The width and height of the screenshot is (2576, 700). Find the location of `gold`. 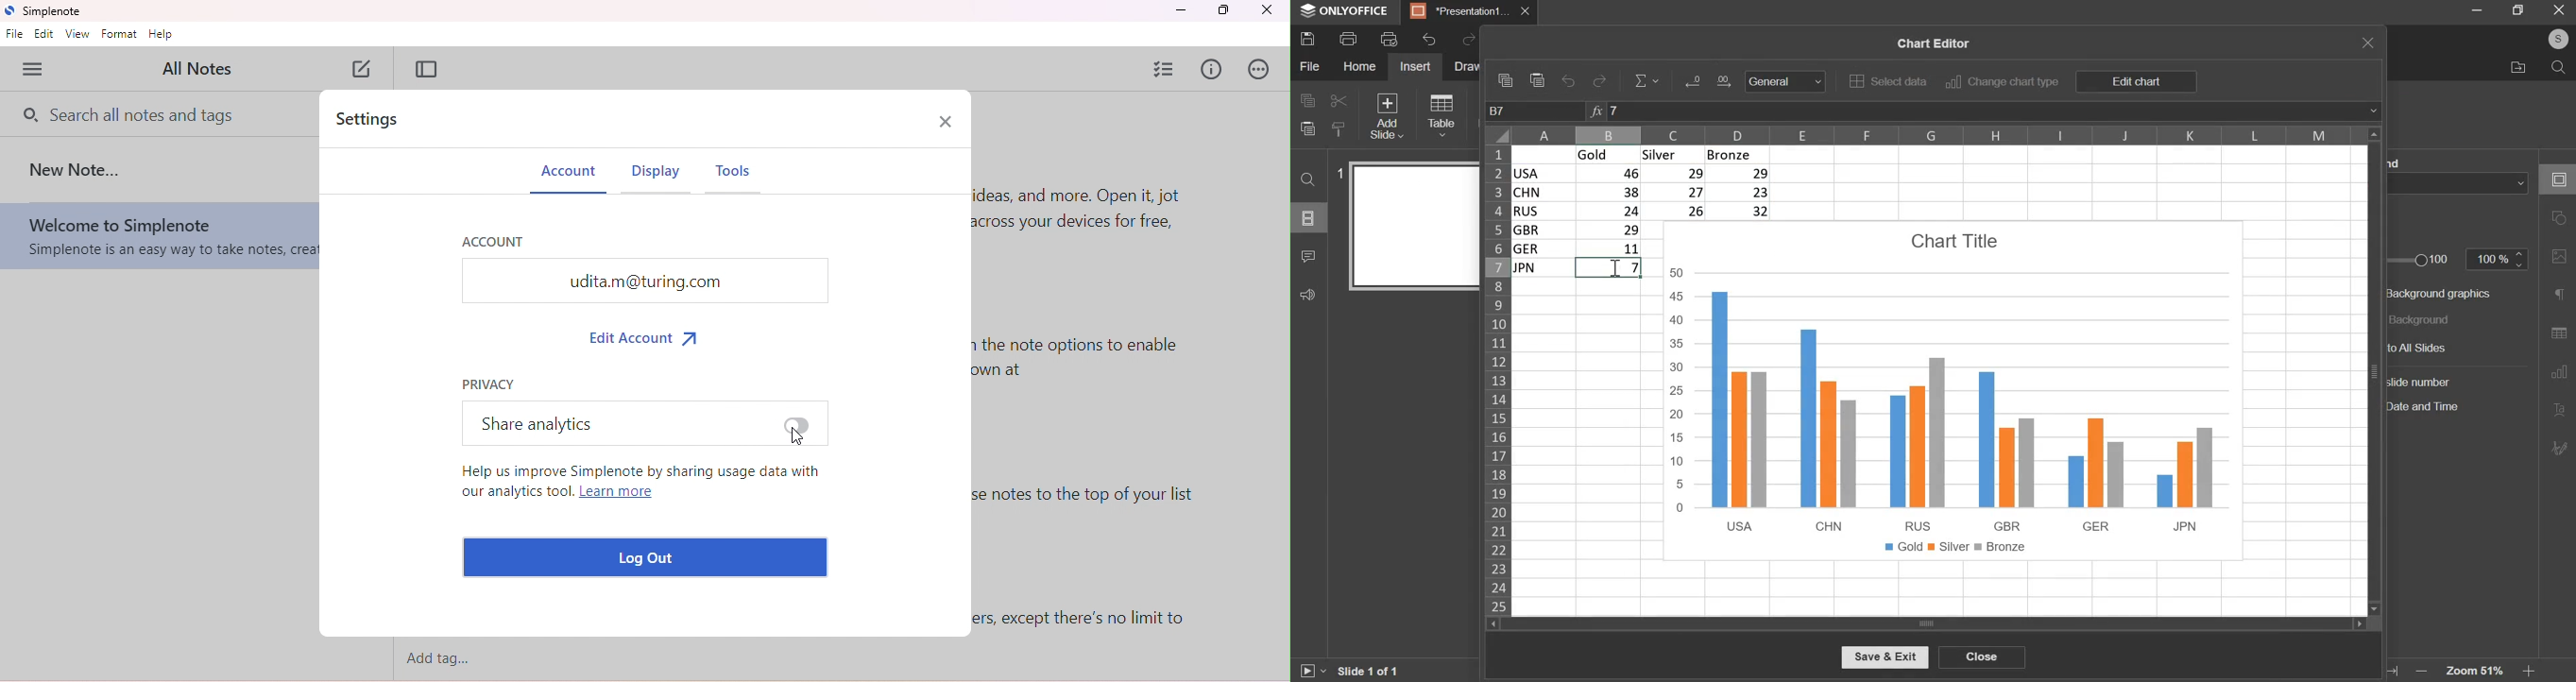

gold is located at coordinates (1601, 154).